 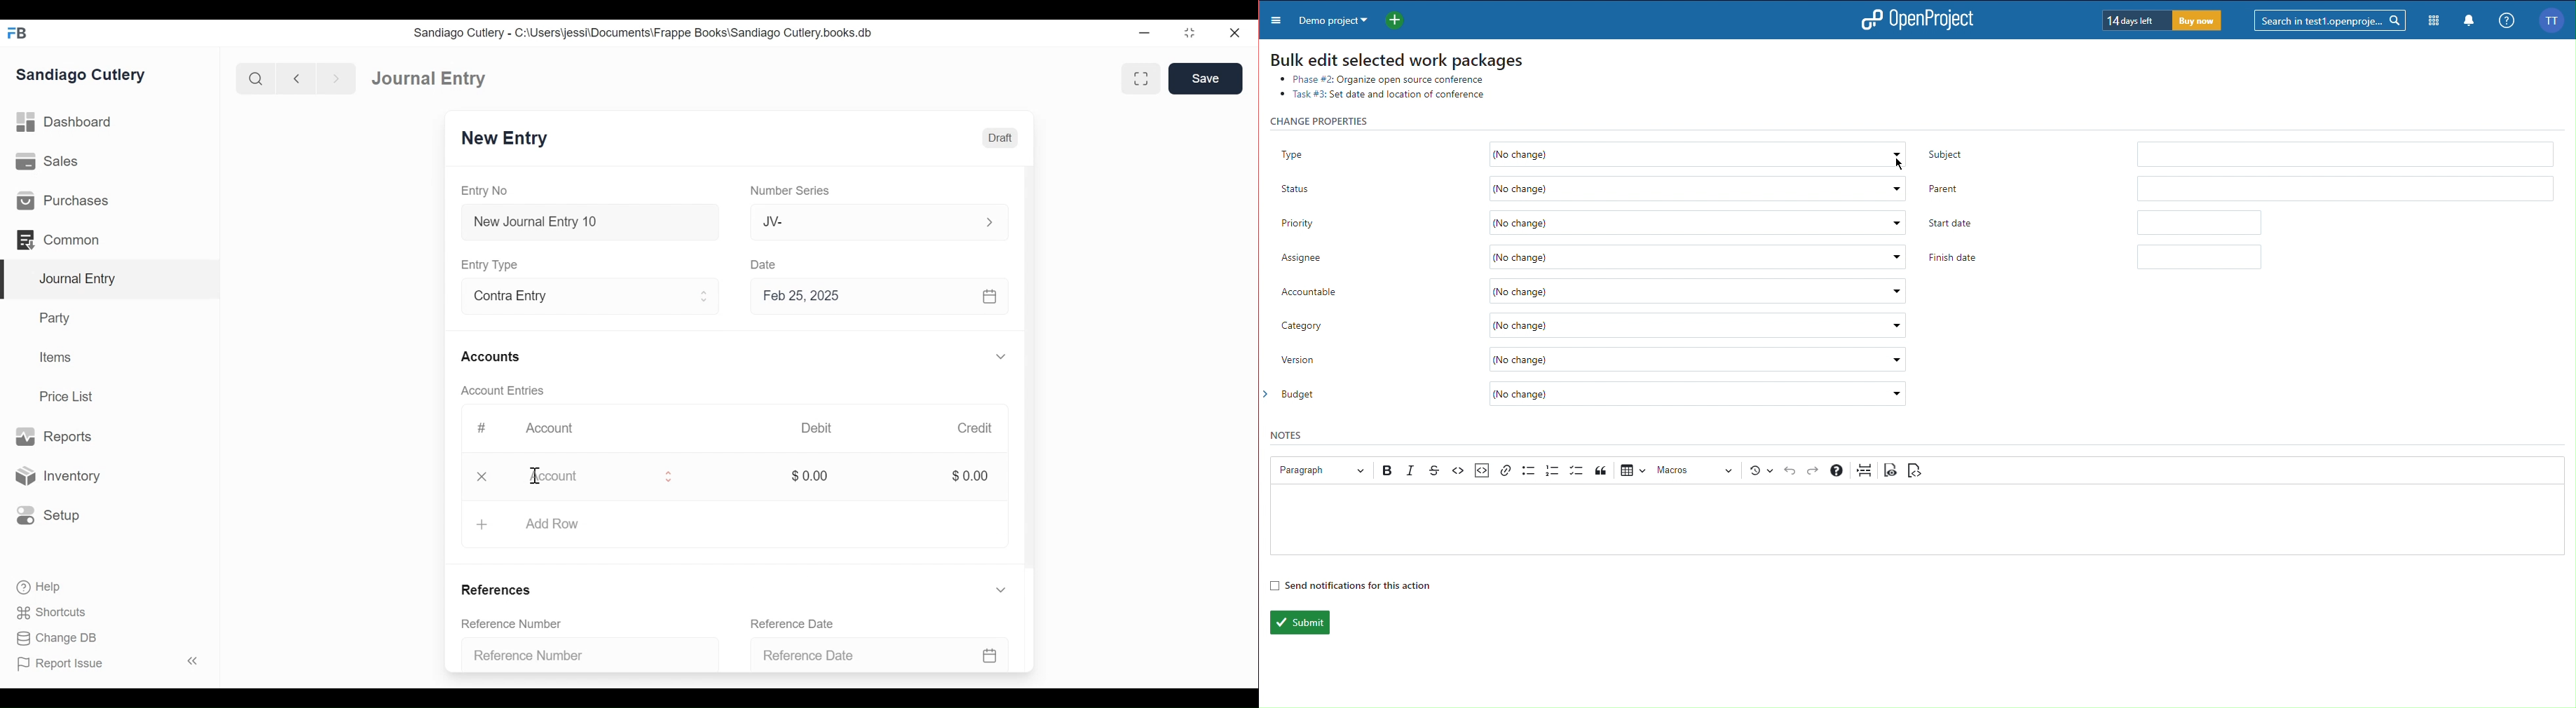 What do you see at coordinates (978, 429) in the screenshot?
I see `Credit` at bounding box center [978, 429].